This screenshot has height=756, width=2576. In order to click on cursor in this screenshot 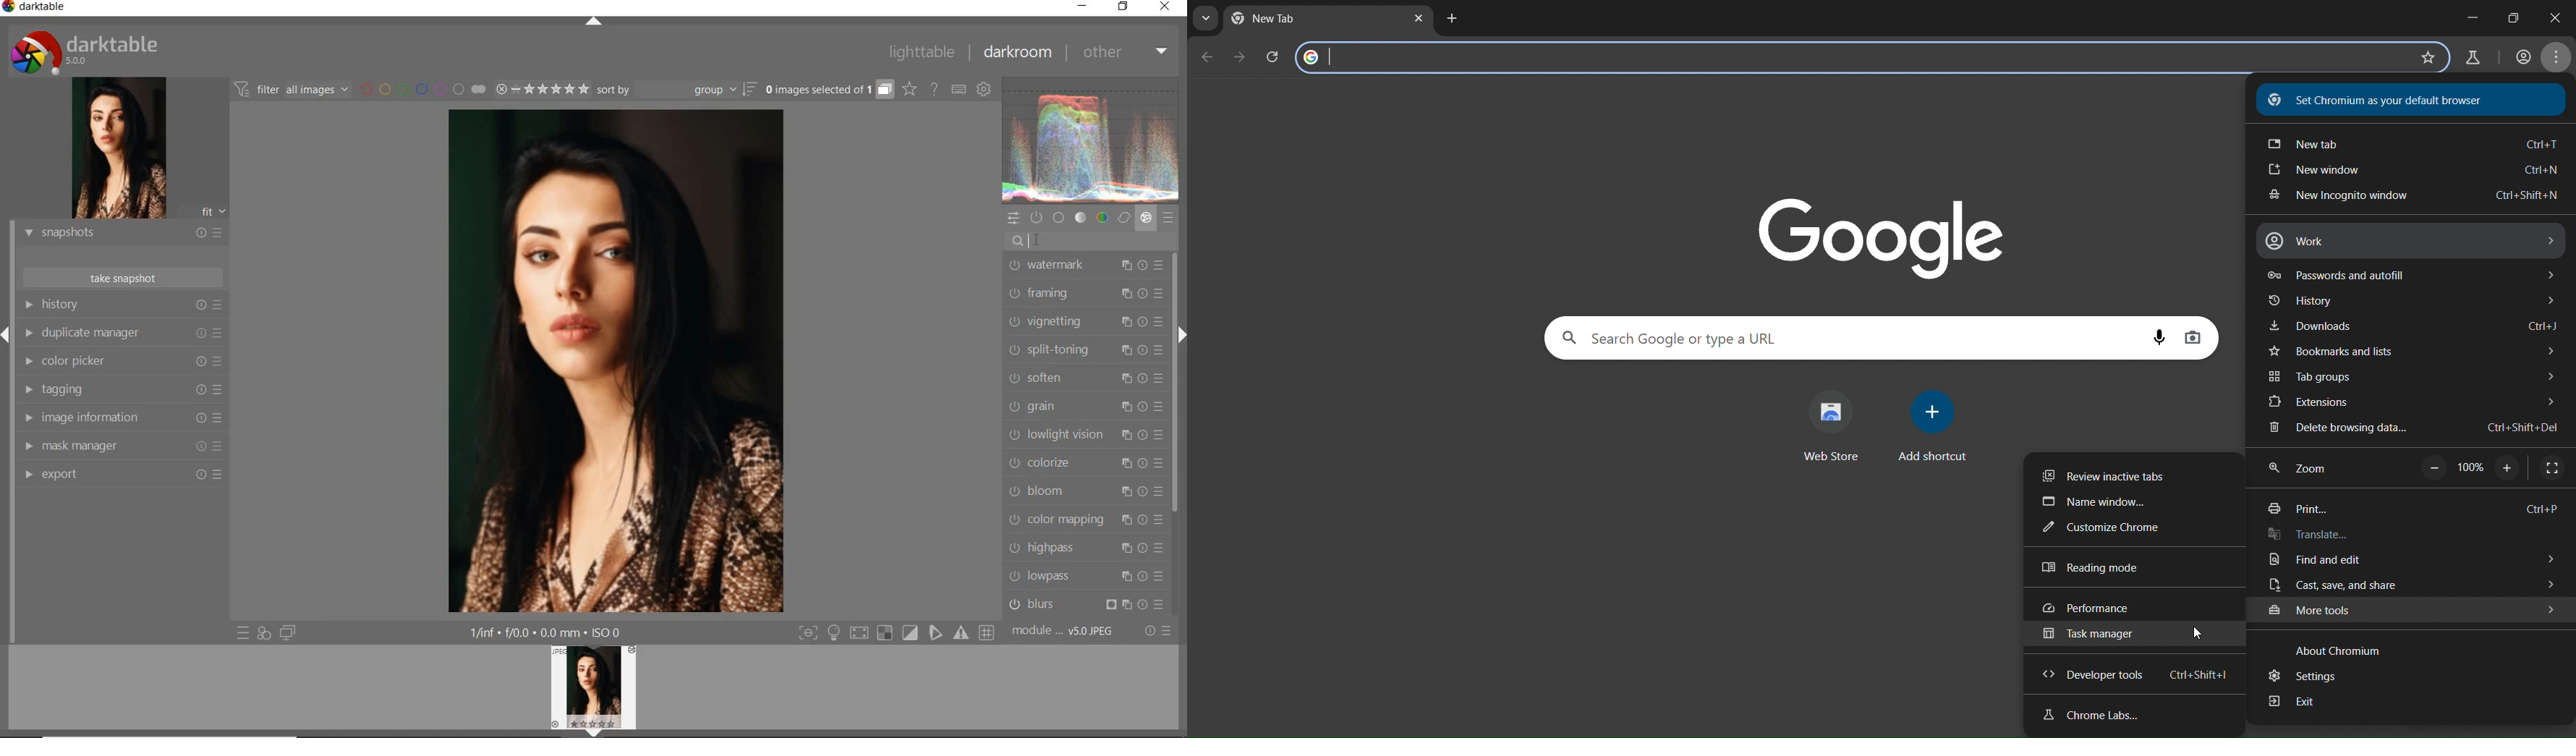, I will do `click(2197, 632)`.